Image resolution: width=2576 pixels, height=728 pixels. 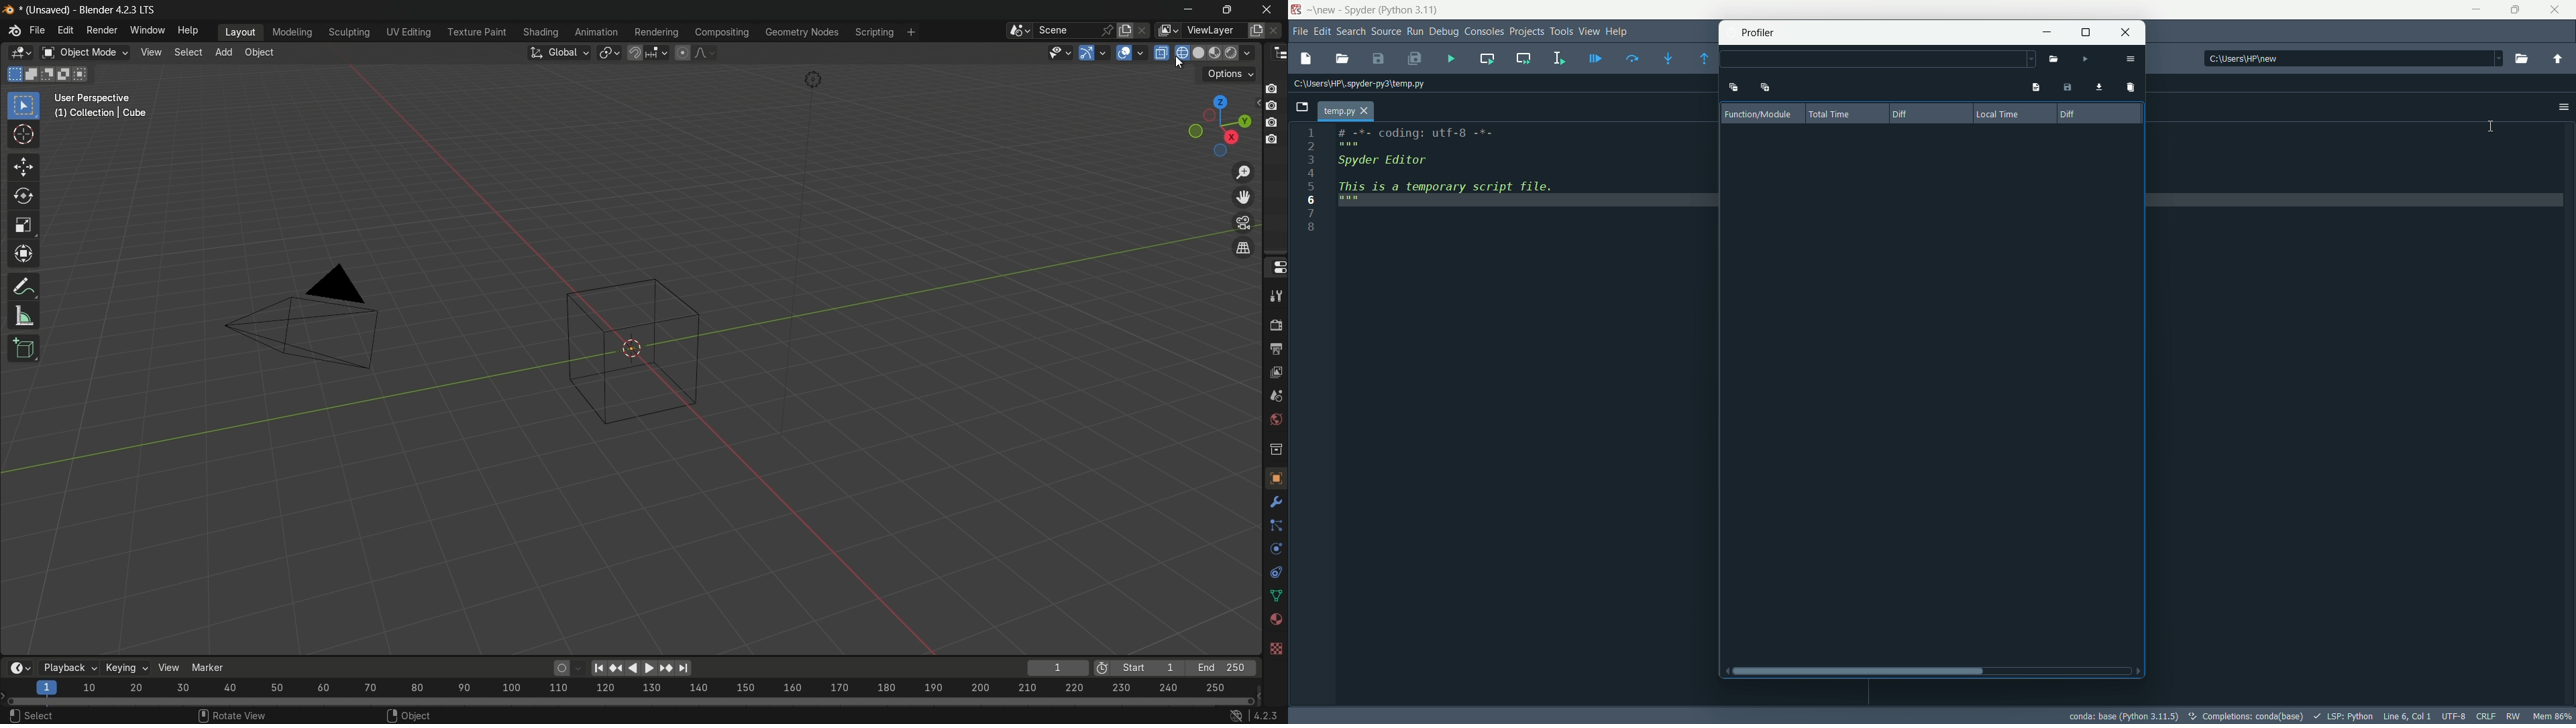 I want to click on open file, so click(x=2055, y=60).